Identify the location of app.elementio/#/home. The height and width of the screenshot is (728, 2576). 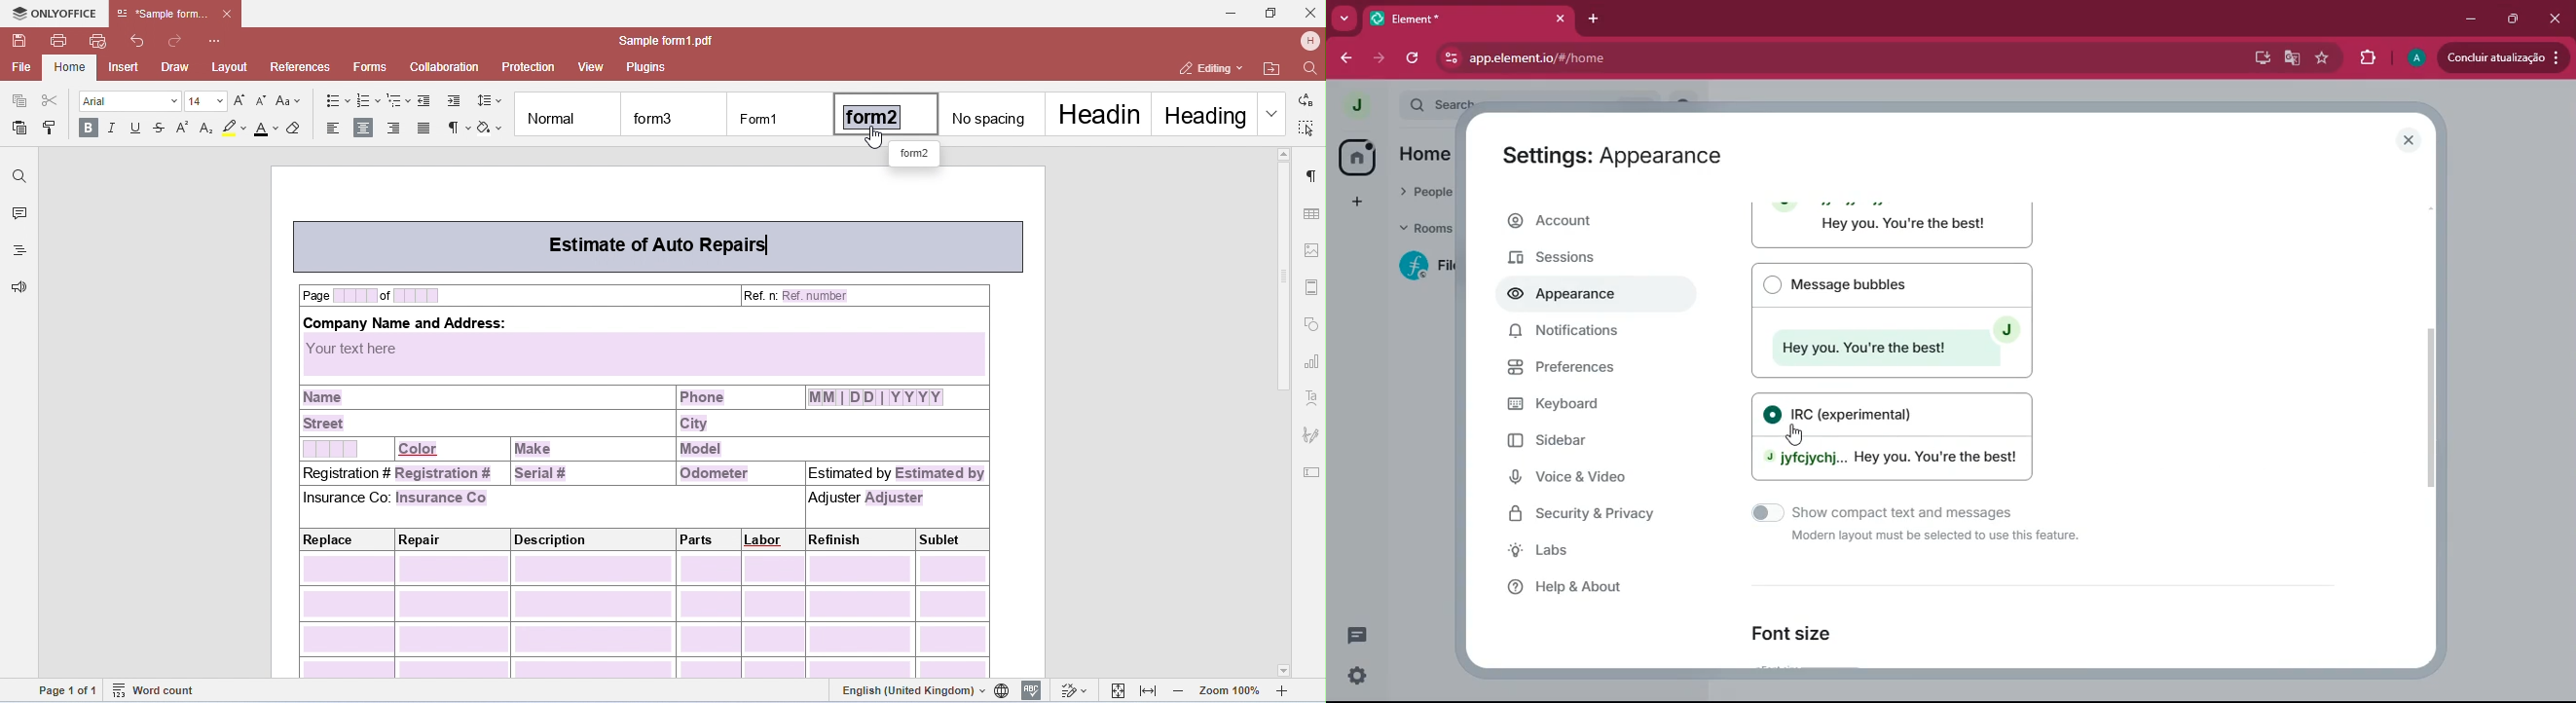
(1726, 58).